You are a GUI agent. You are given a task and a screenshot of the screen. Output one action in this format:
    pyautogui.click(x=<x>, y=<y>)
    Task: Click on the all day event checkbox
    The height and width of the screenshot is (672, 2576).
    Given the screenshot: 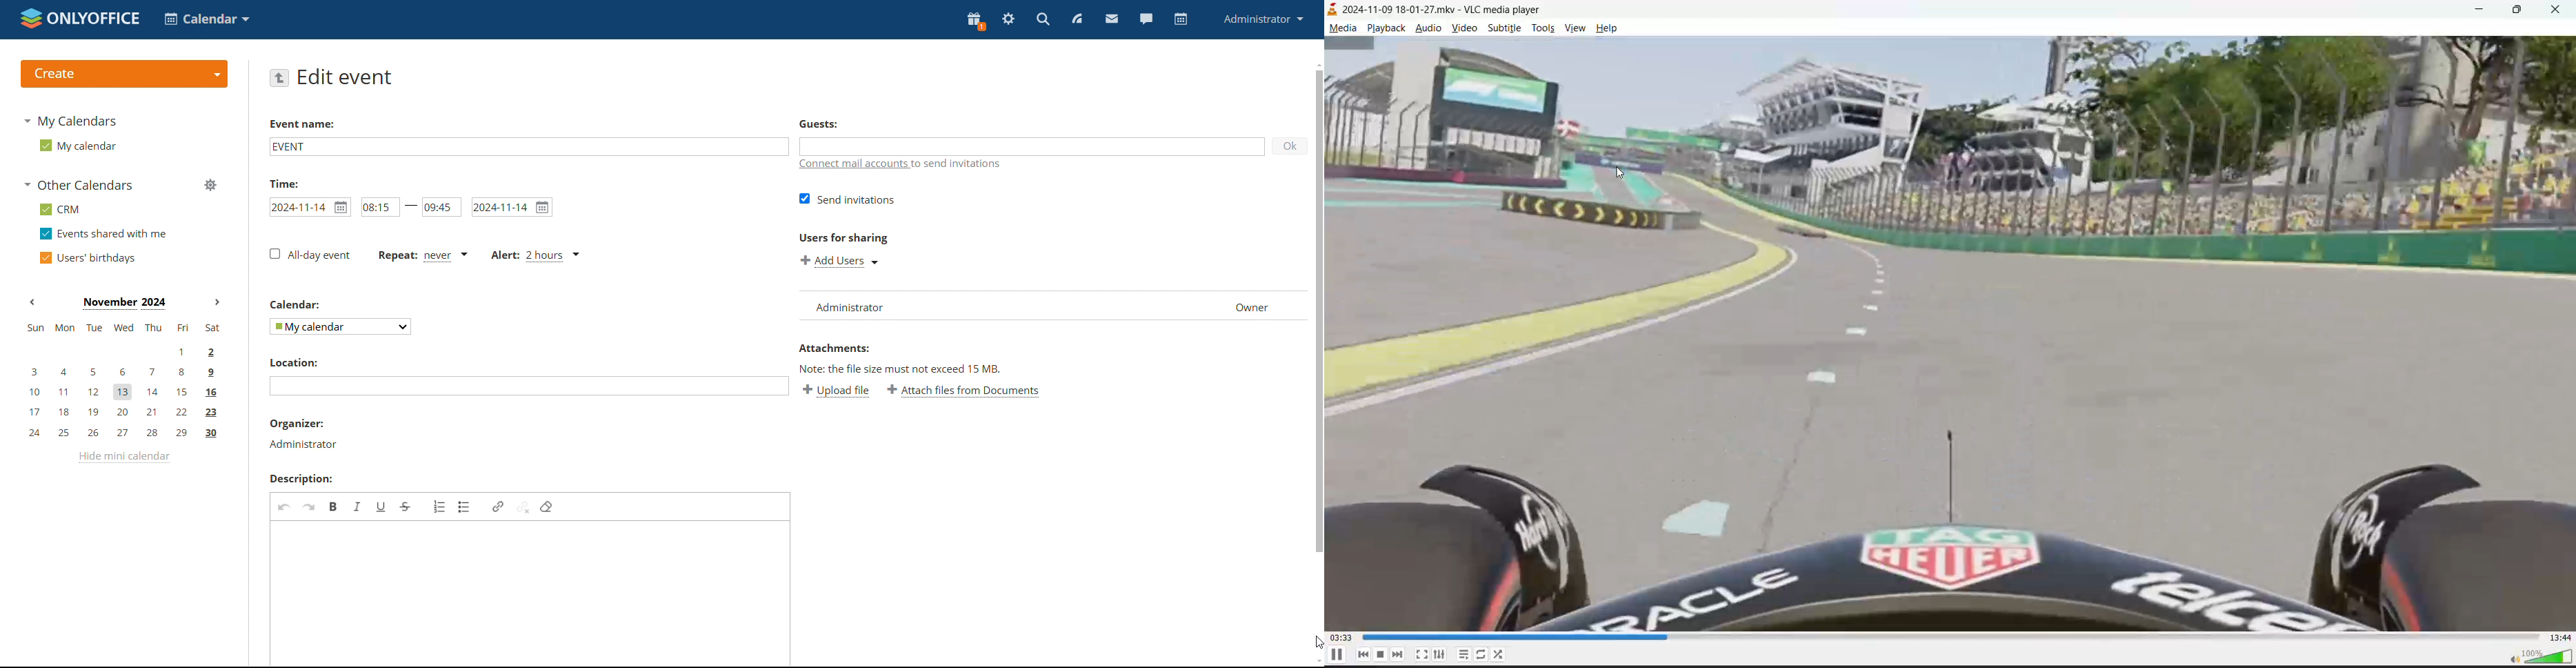 What is the action you would take?
    pyautogui.click(x=308, y=255)
    